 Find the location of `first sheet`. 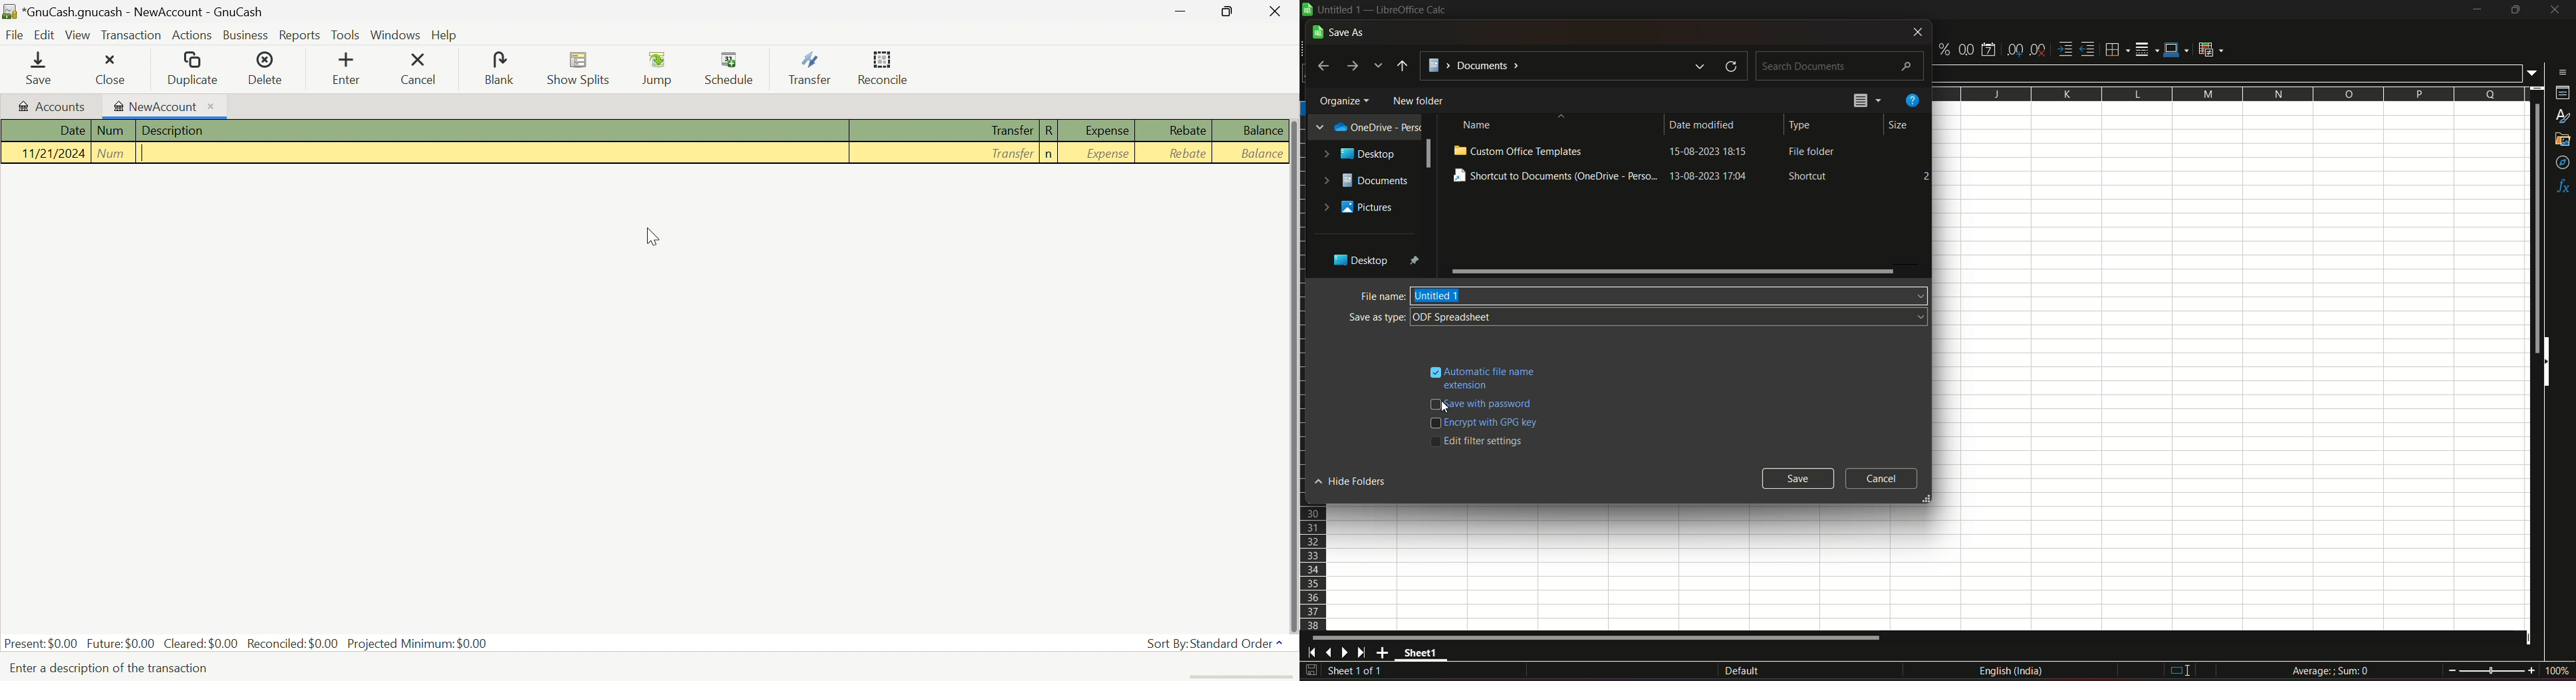

first sheet is located at coordinates (1314, 652).